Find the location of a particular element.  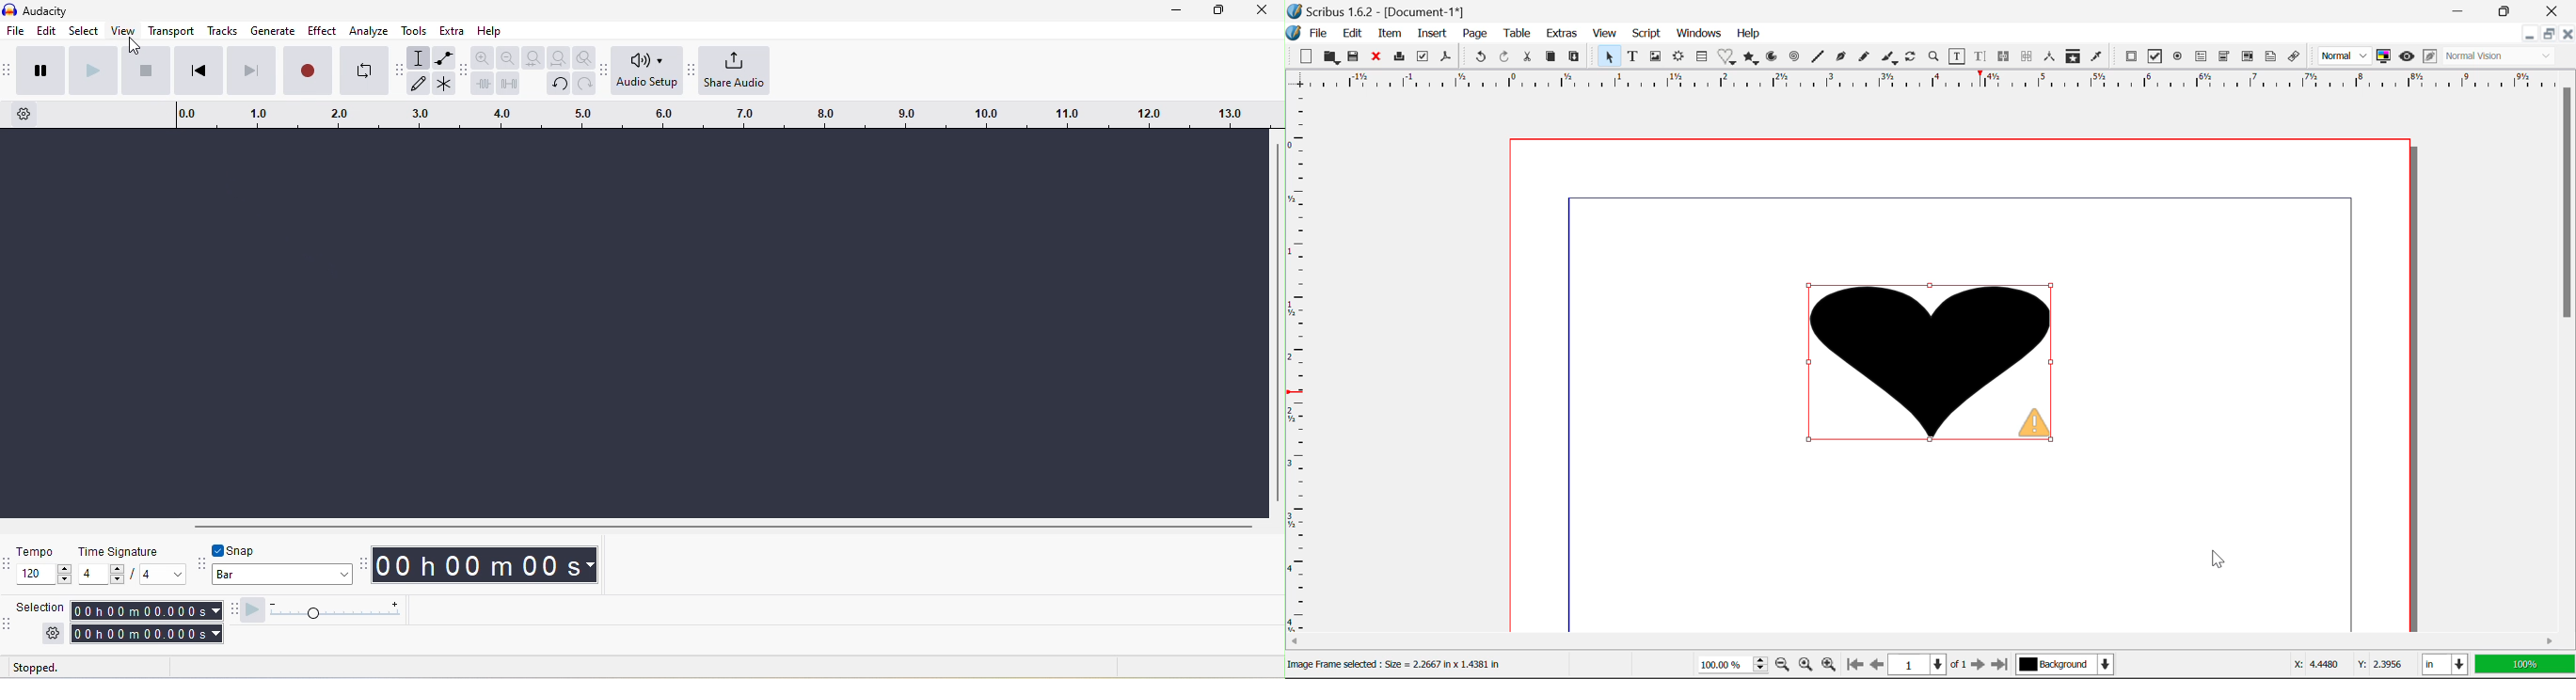

selection is located at coordinates (41, 607).